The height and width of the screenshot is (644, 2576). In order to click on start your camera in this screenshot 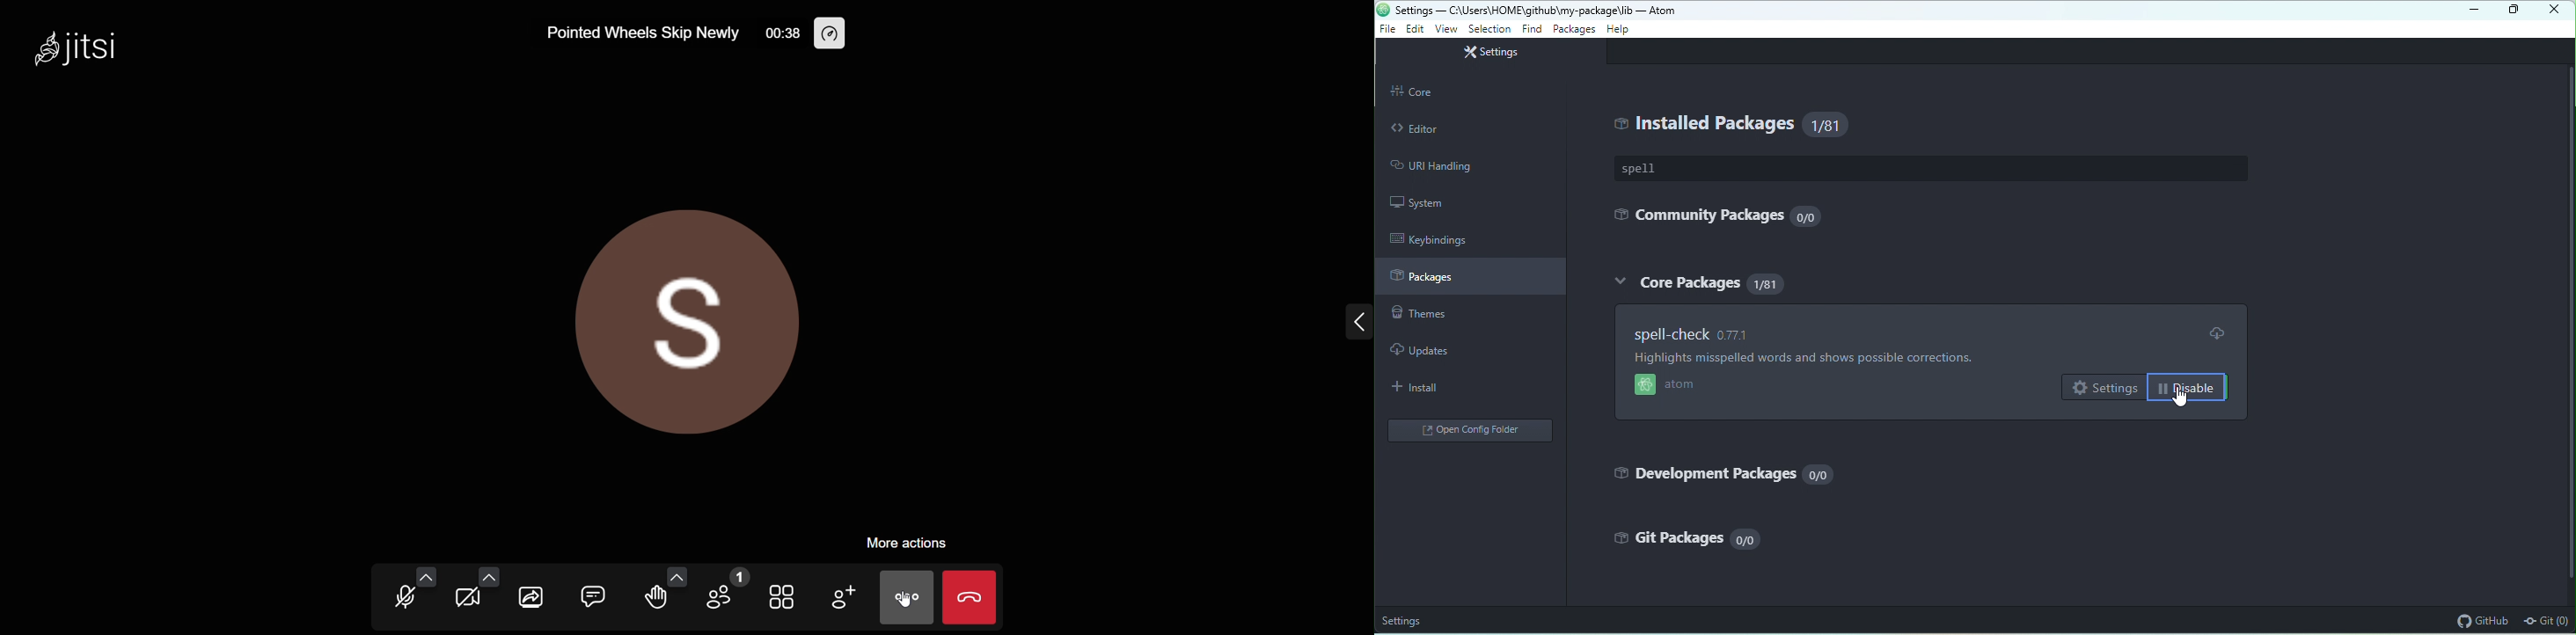, I will do `click(466, 598)`.